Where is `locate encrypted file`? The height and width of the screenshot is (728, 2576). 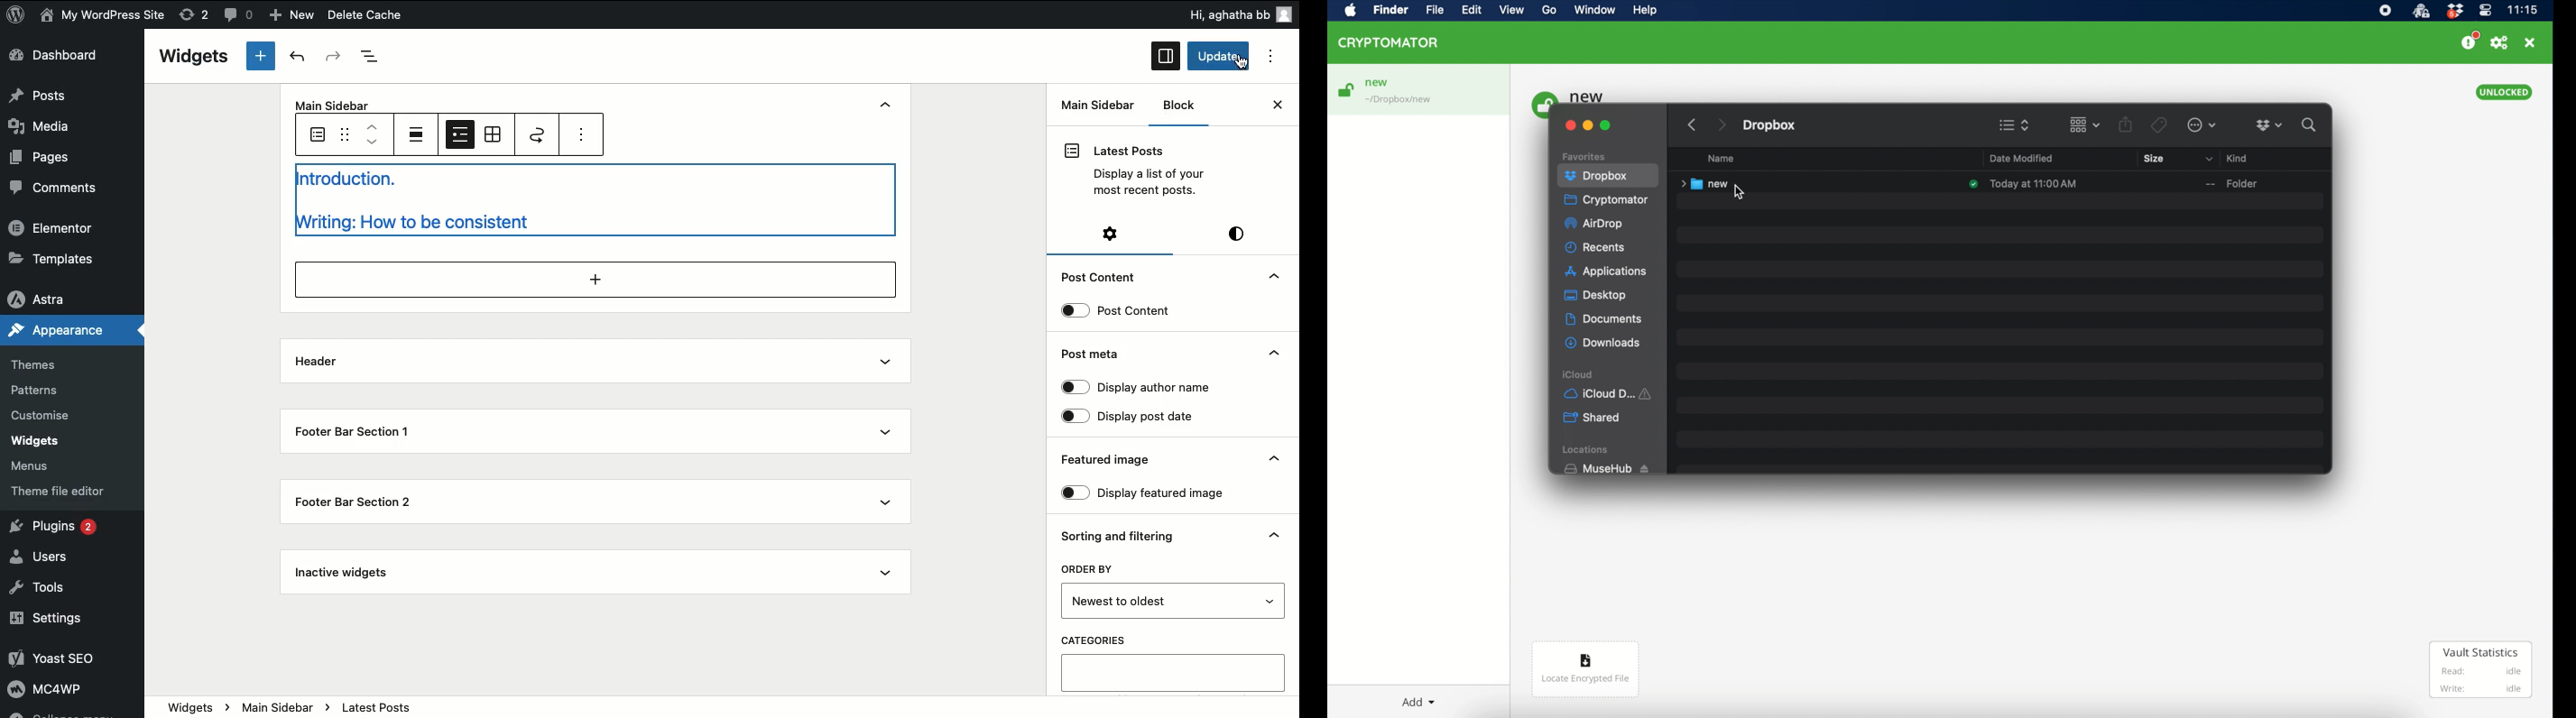 locate encrypted file is located at coordinates (1586, 669).